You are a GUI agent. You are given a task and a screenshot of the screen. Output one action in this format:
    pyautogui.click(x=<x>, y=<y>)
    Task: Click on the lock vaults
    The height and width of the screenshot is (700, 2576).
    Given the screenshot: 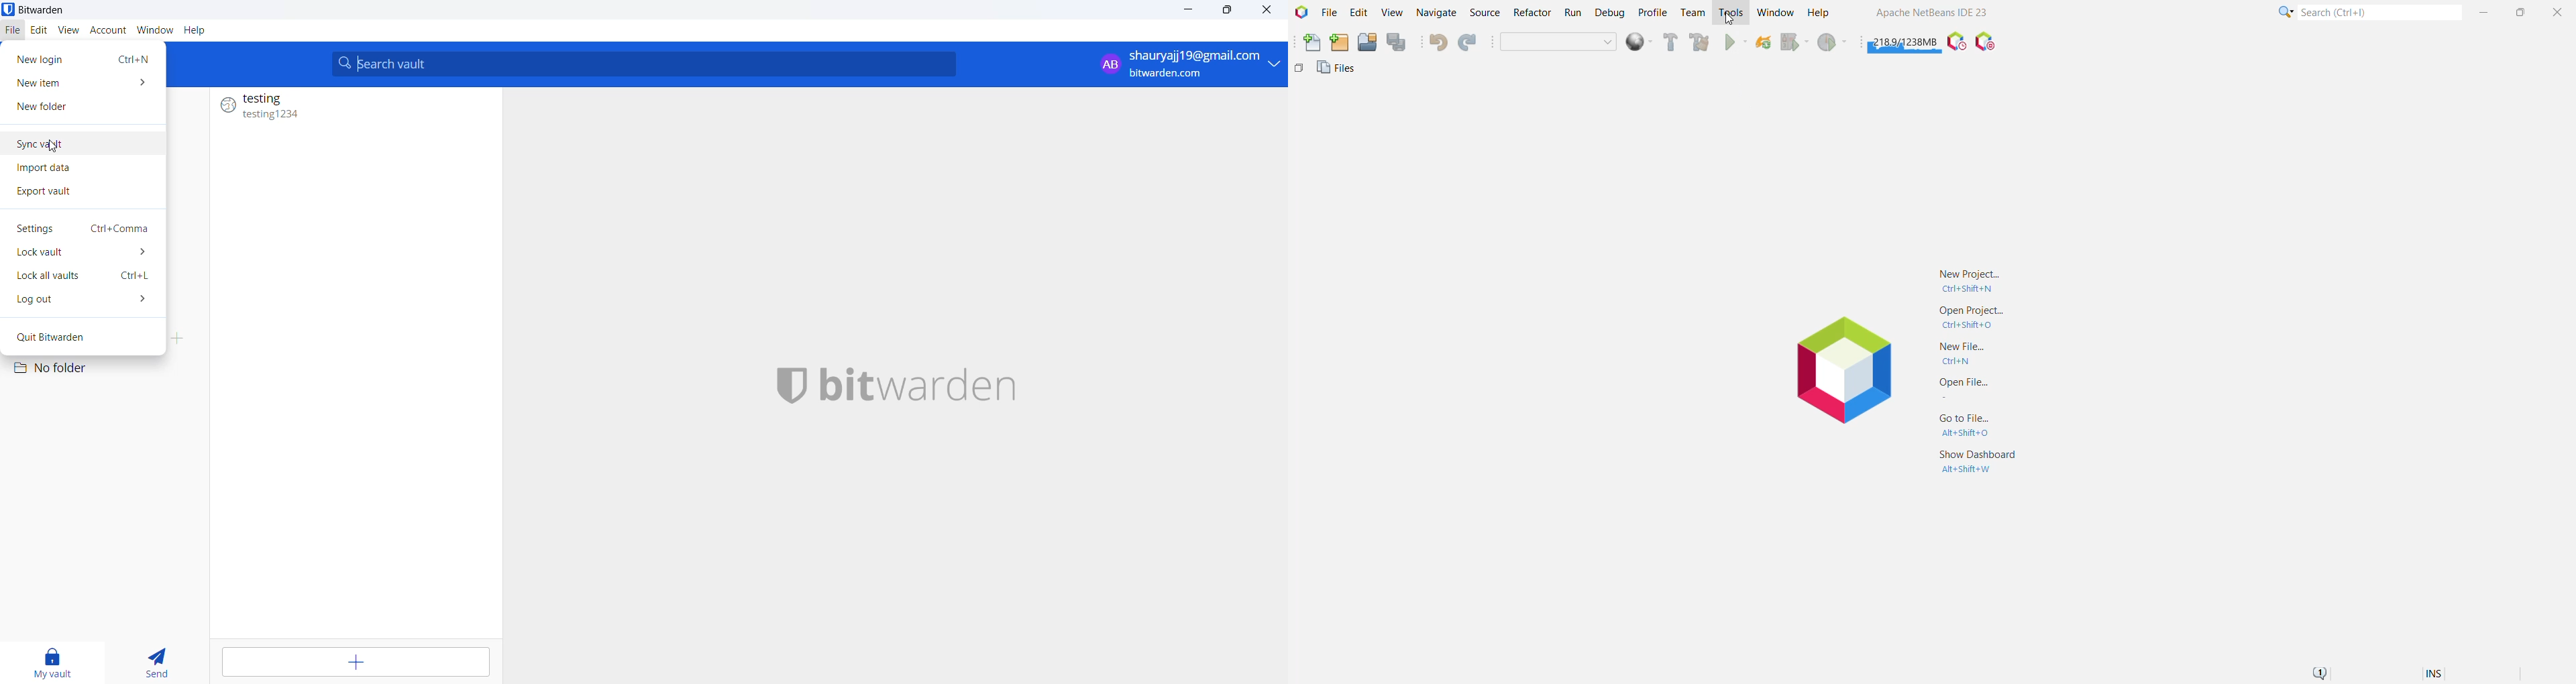 What is the action you would take?
    pyautogui.click(x=91, y=255)
    